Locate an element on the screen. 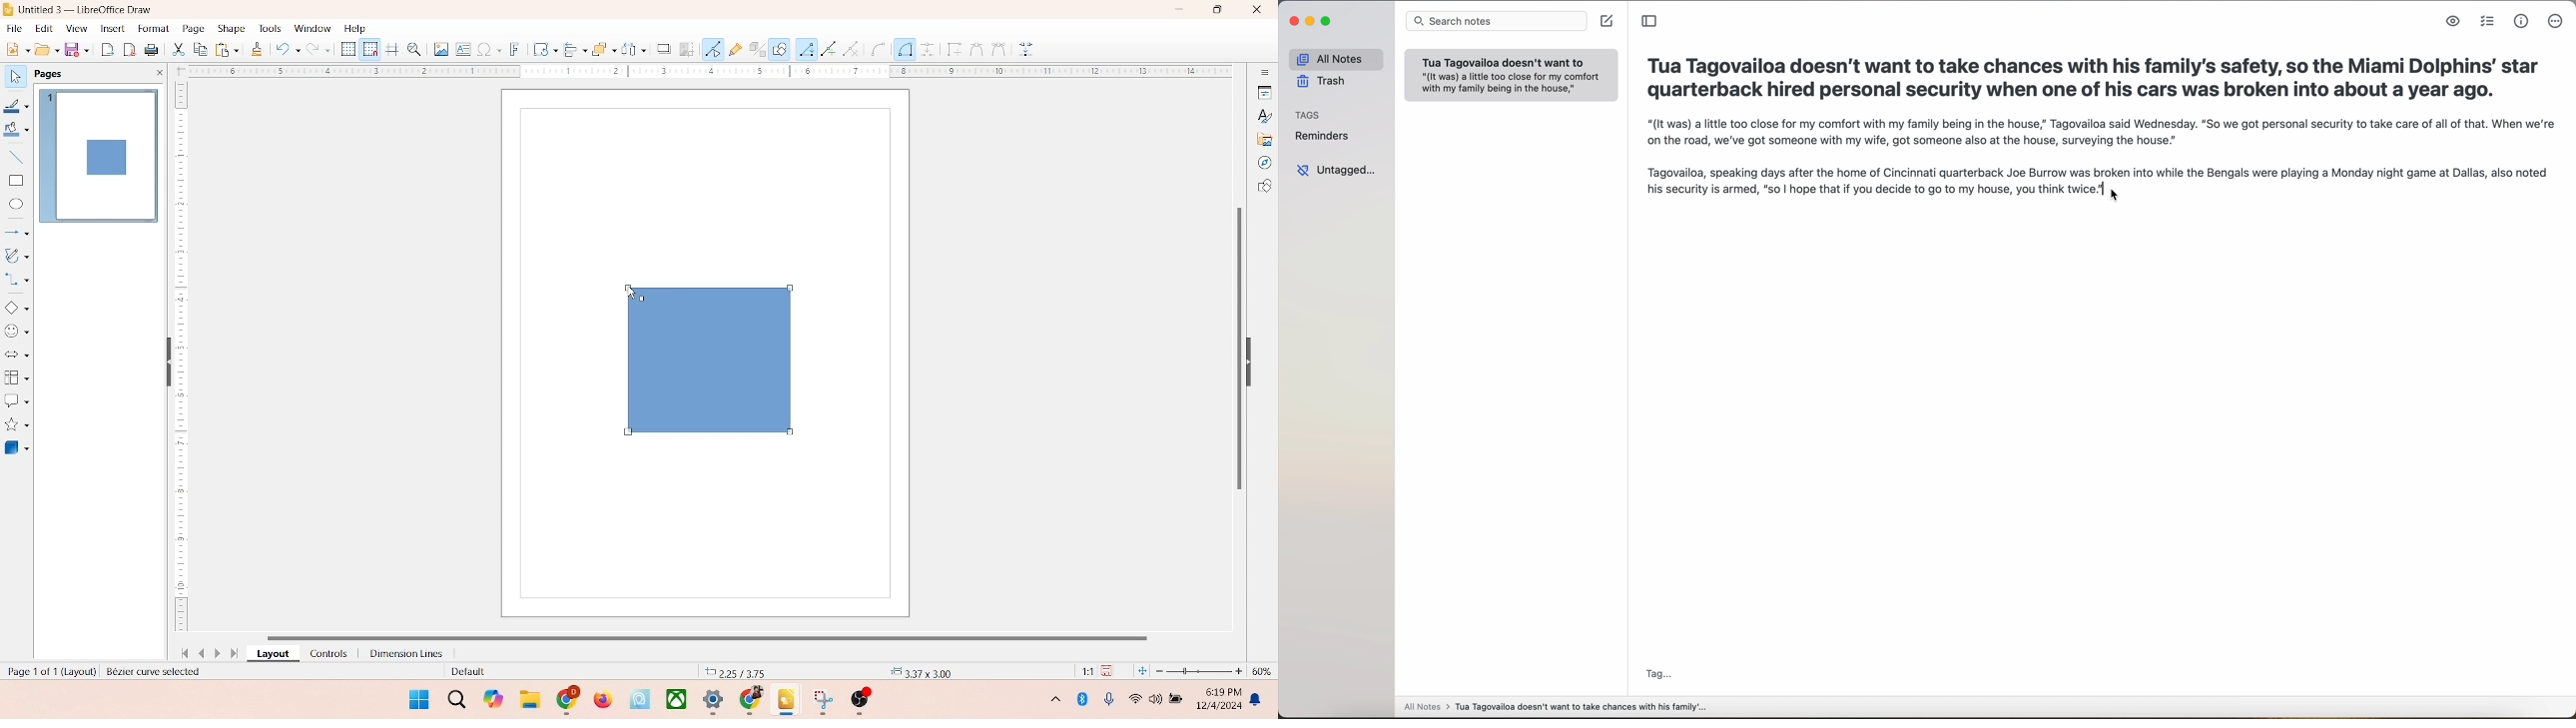 The image size is (2576, 728). maximize is located at coordinates (1217, 10).